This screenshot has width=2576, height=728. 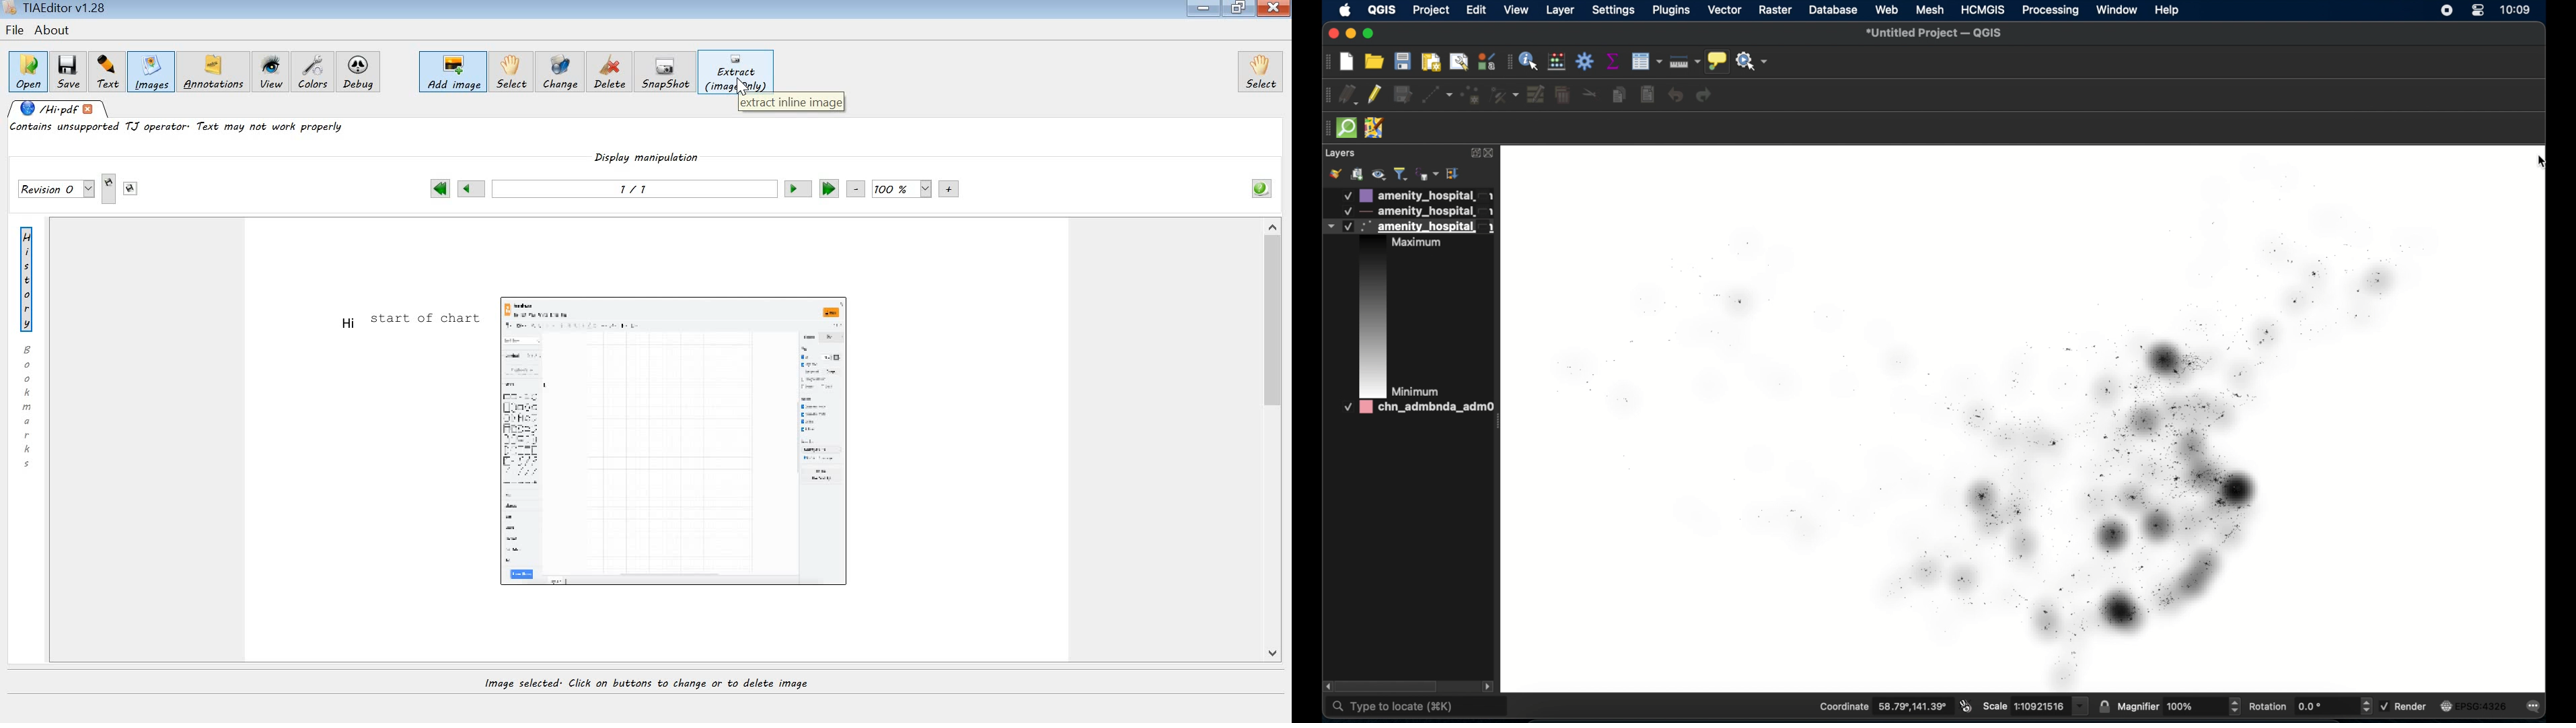 I want to click on close, so click(x=1490, y=153).